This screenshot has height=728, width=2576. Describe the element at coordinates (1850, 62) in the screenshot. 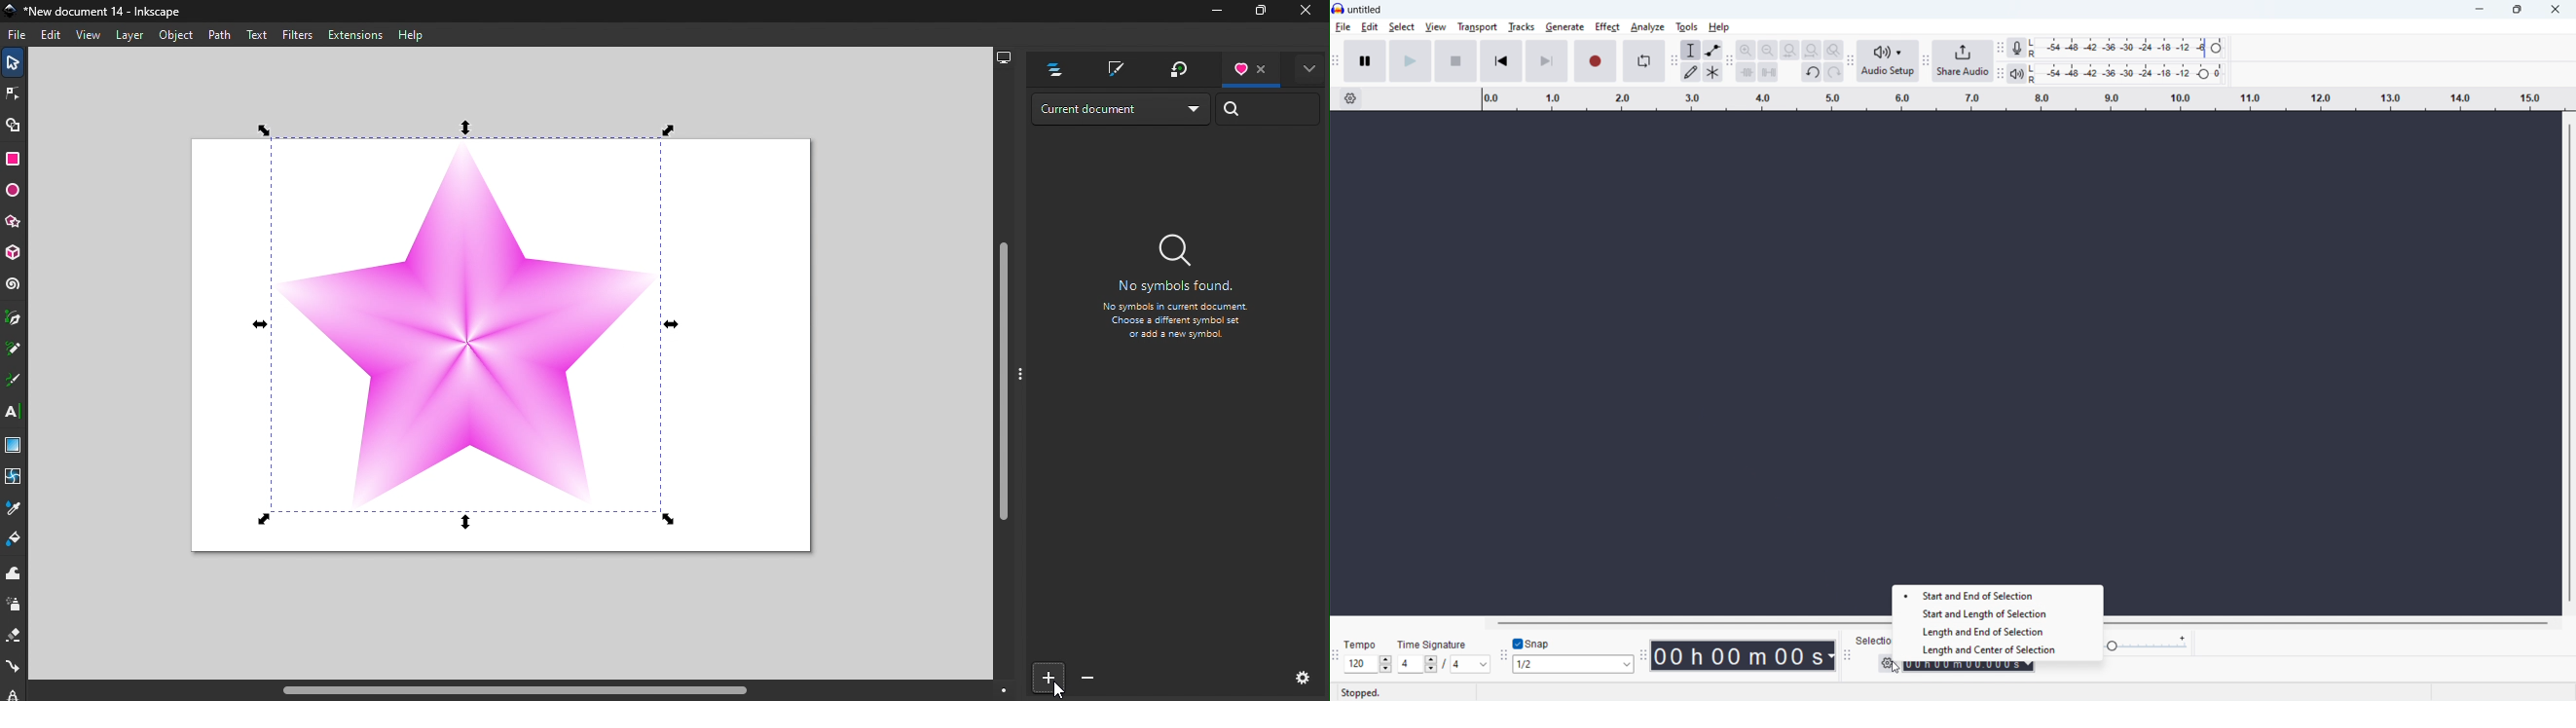

I see `audio setup toolbar` at that location.